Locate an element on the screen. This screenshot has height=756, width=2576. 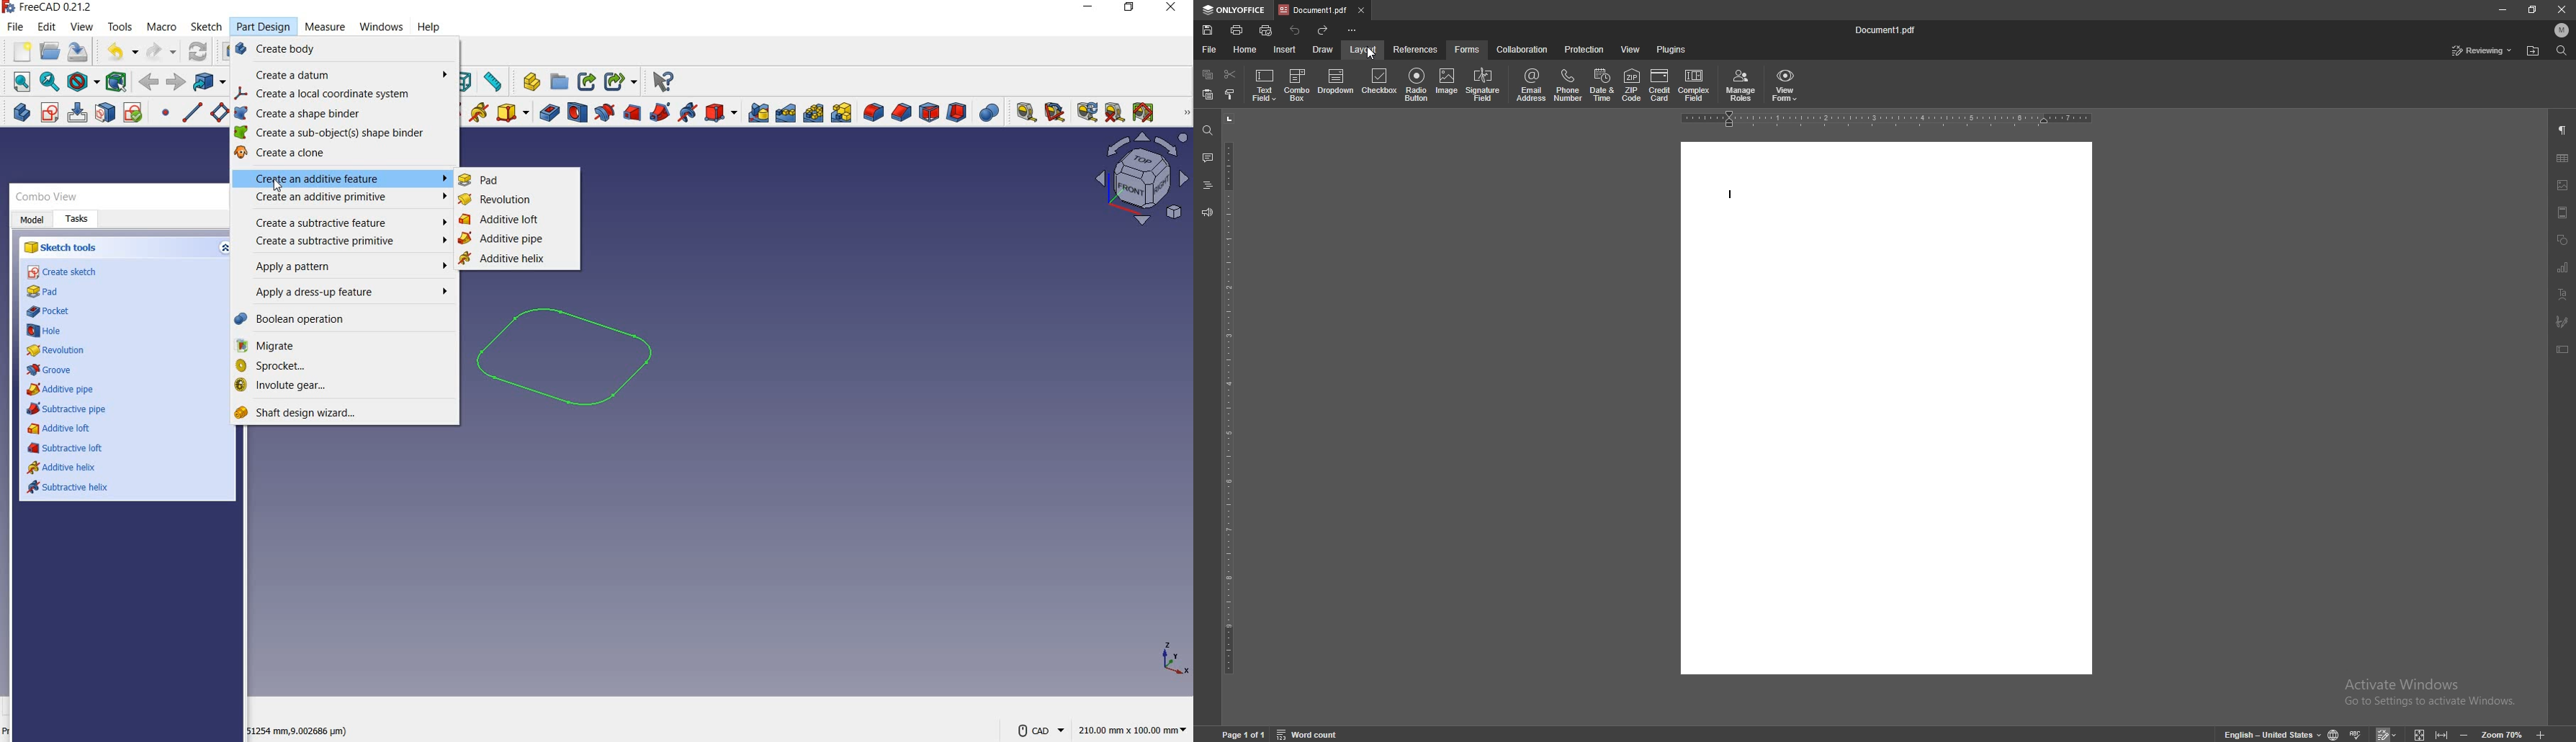
CAD Navigation Style is located at coordinates (1041, 727).